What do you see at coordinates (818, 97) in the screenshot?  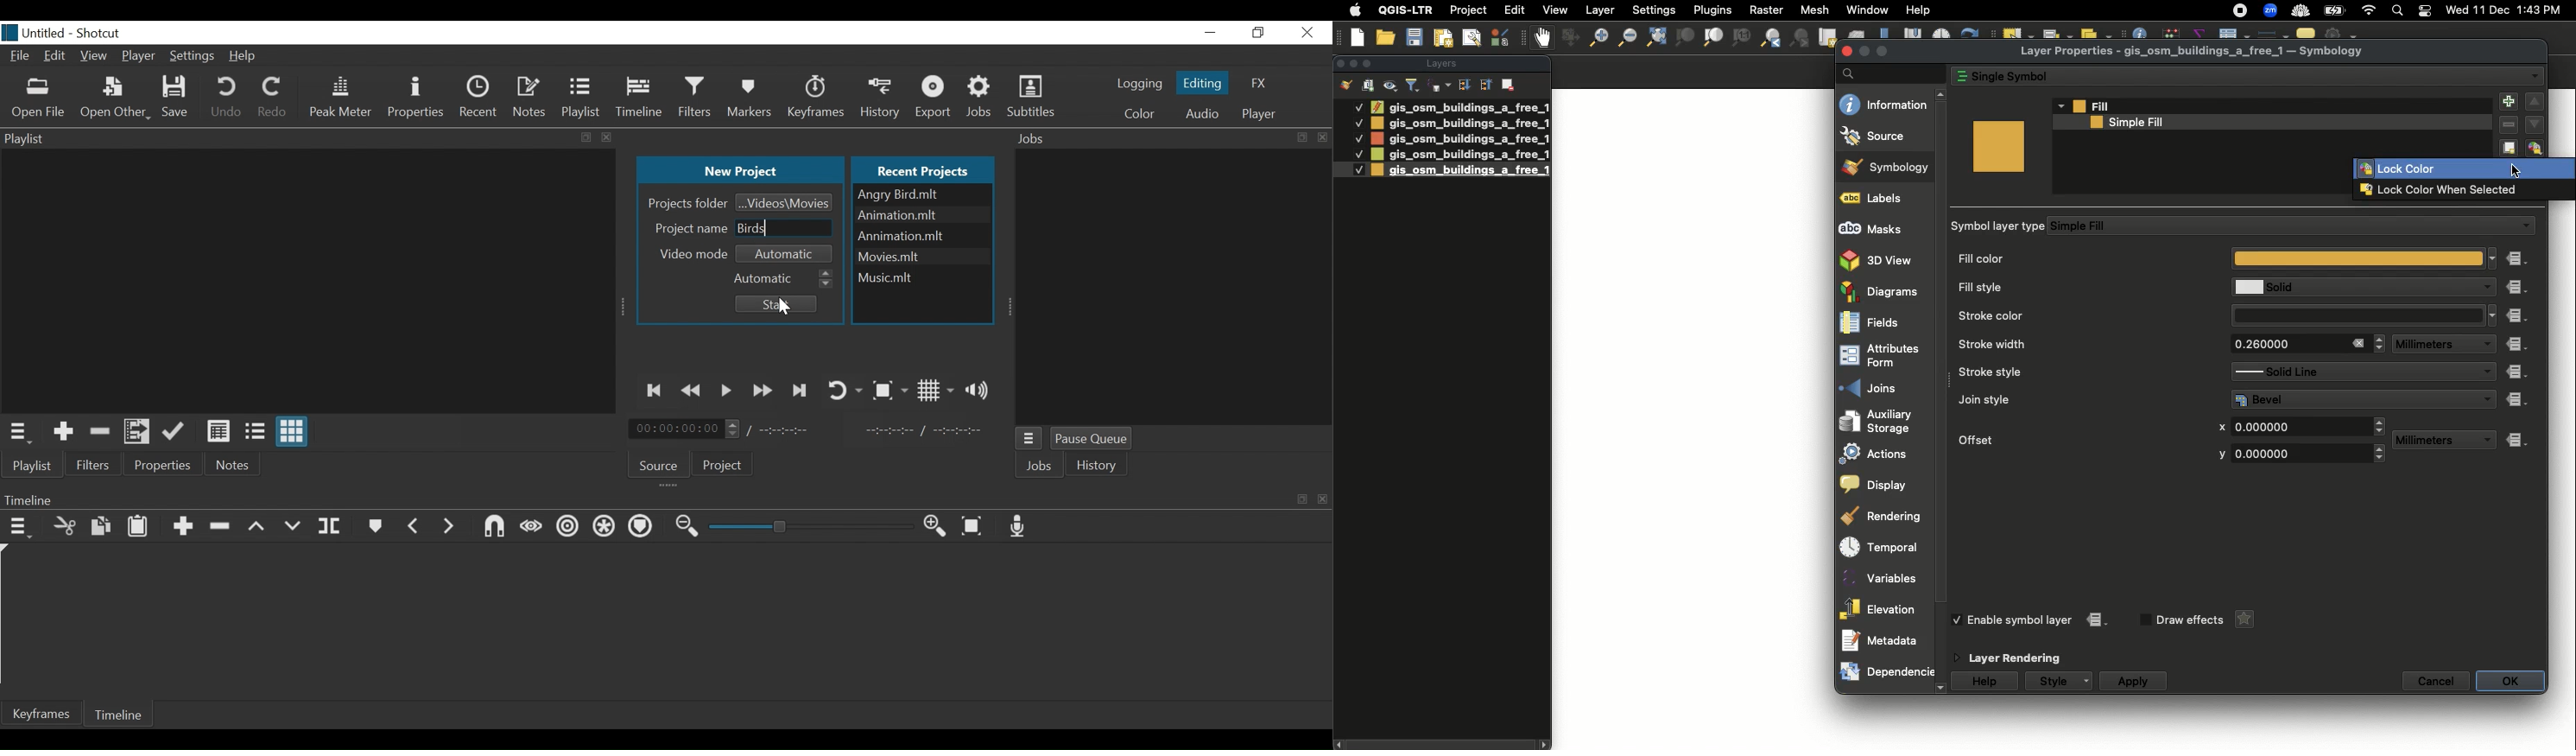 I see `Keyframe` at bounding box center [818, 97].